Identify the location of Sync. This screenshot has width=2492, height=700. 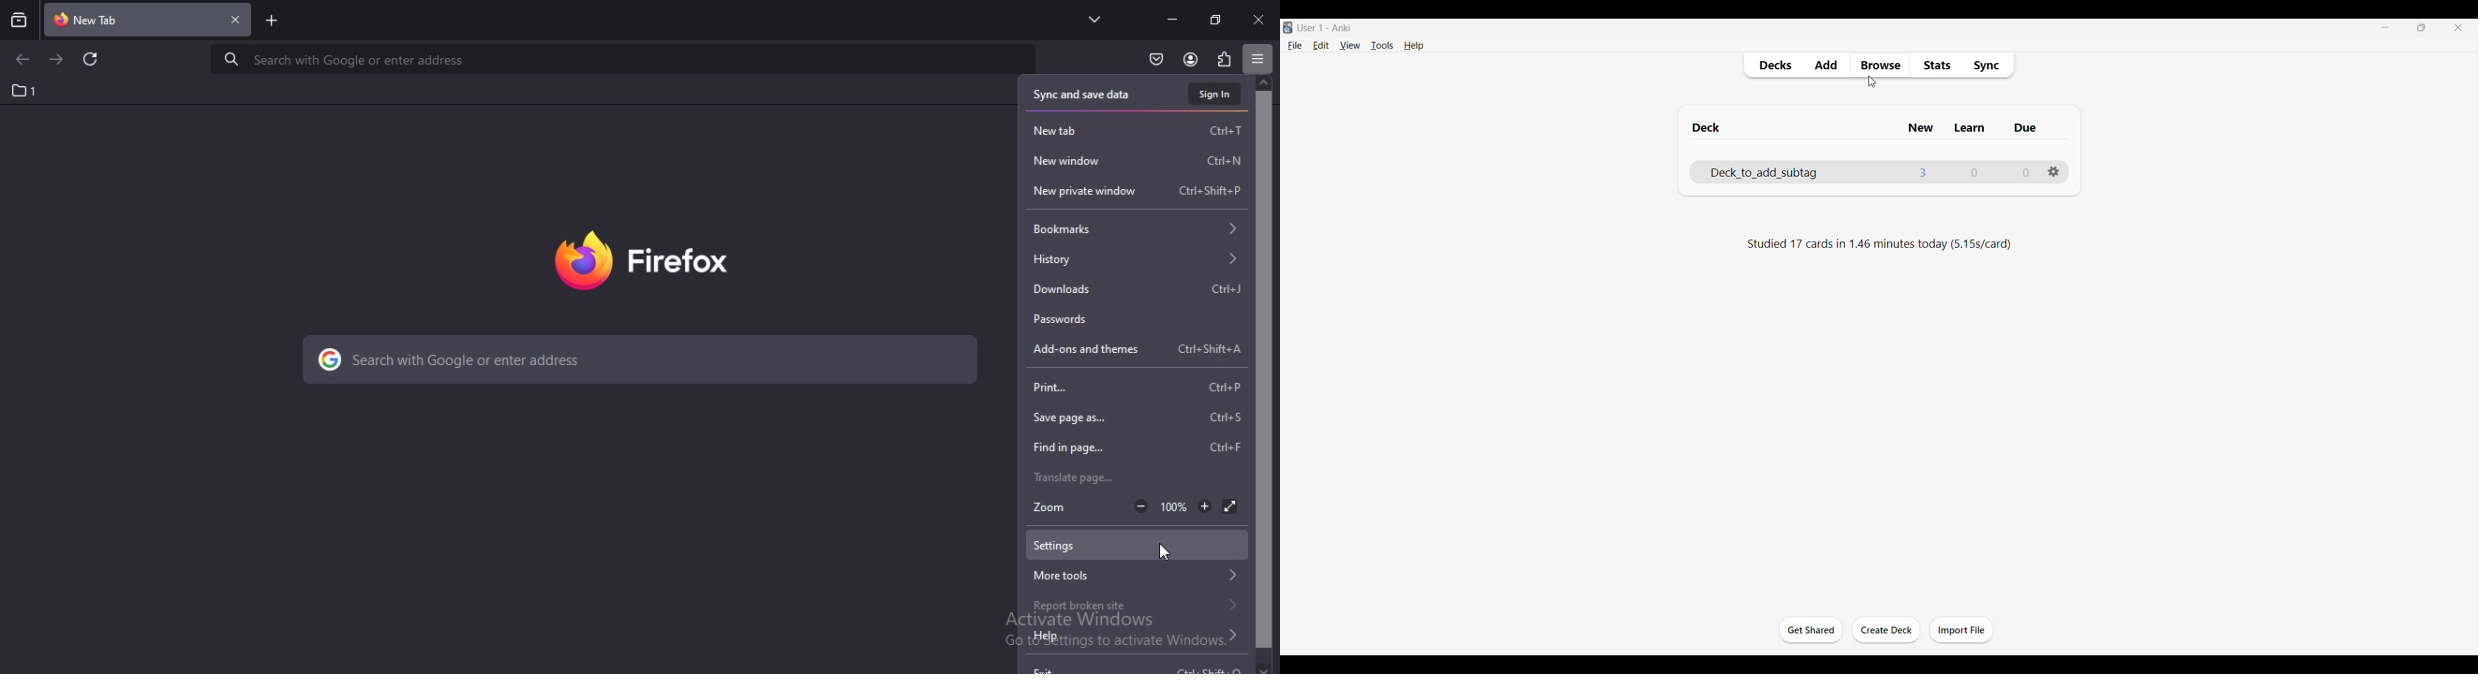
(1990, 65).